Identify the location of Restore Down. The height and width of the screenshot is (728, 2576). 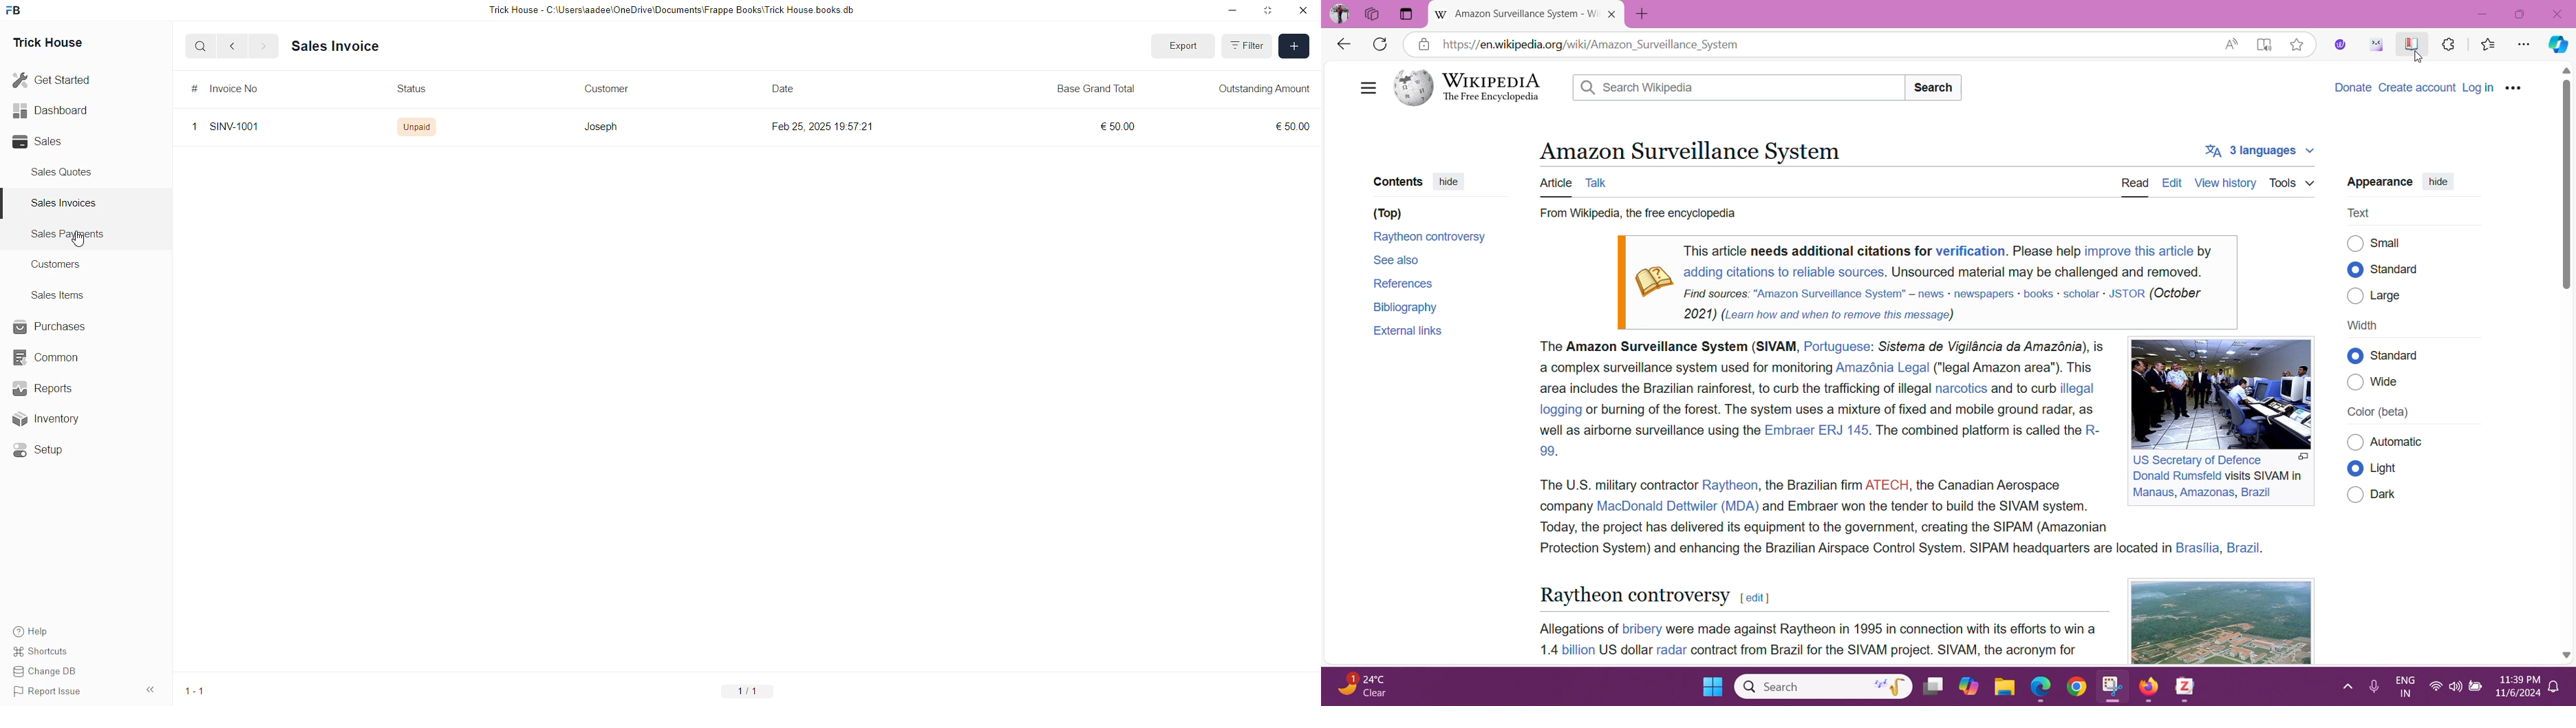
(2521, 14).